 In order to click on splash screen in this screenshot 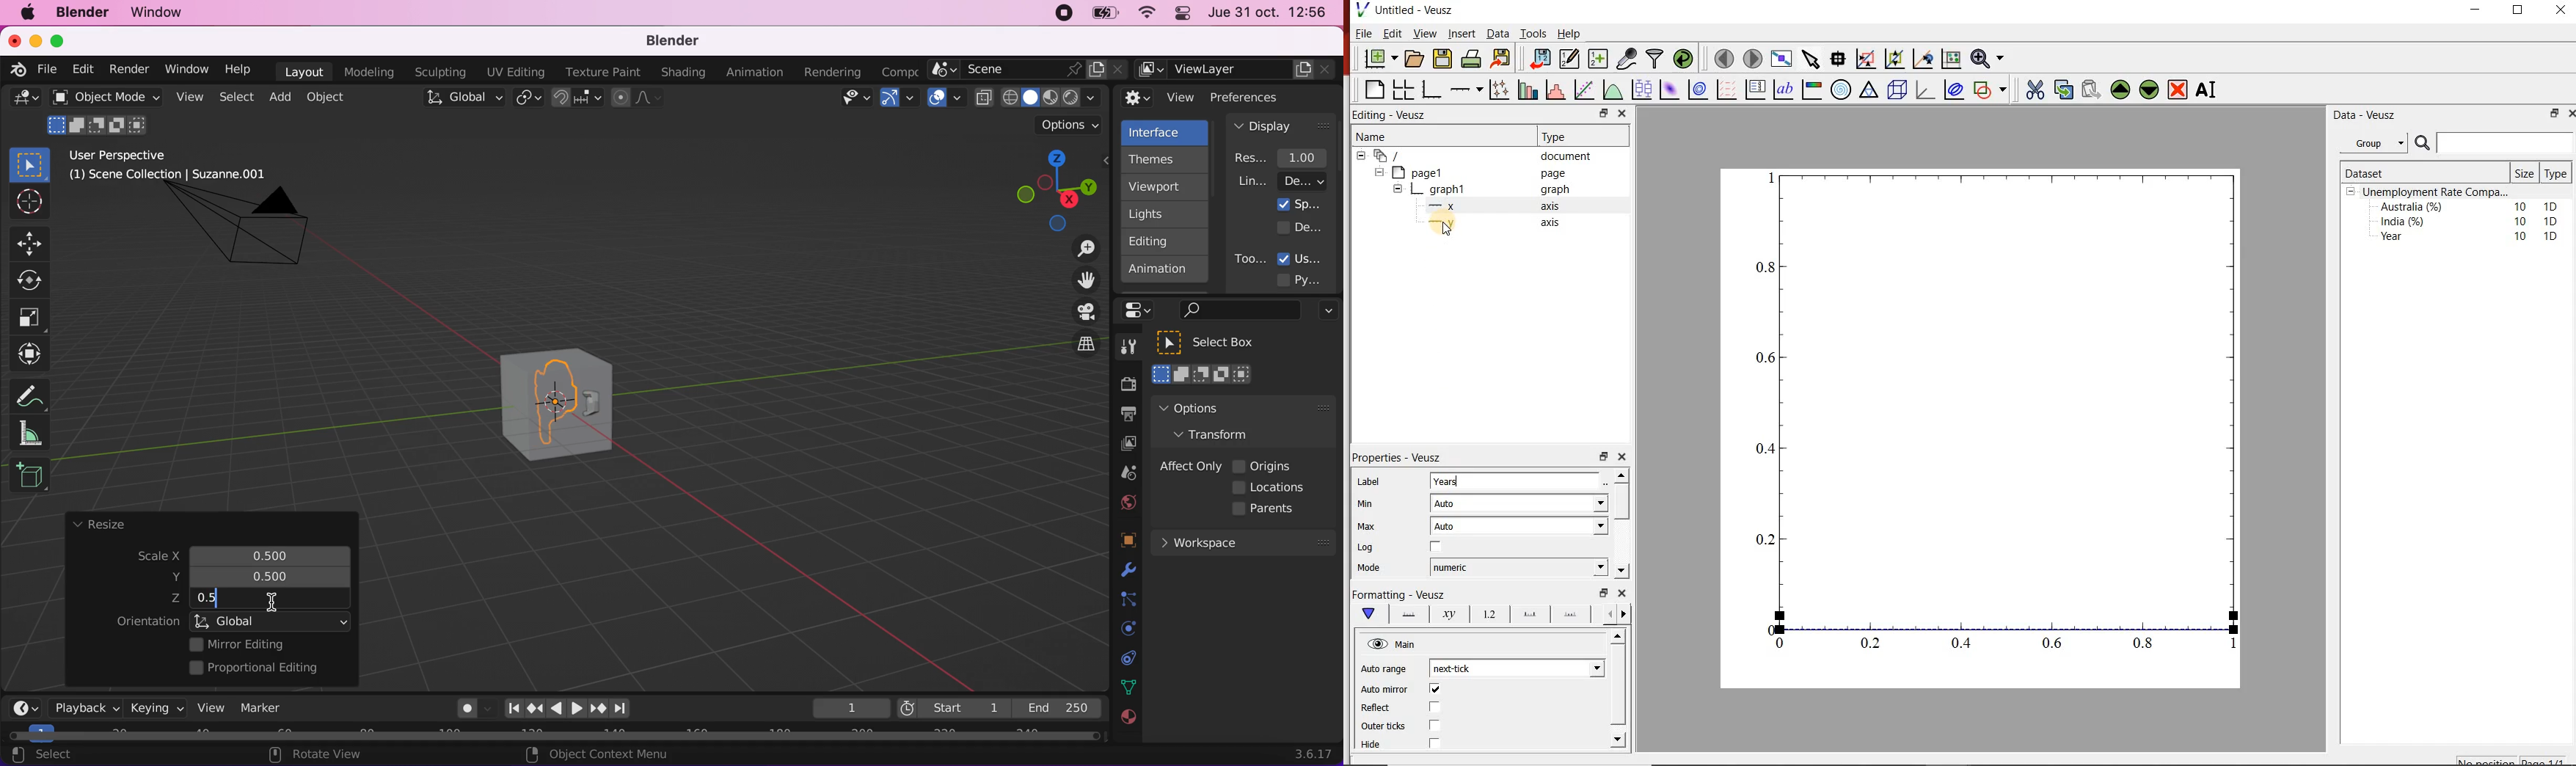, I will do `click(1300, 204)`.